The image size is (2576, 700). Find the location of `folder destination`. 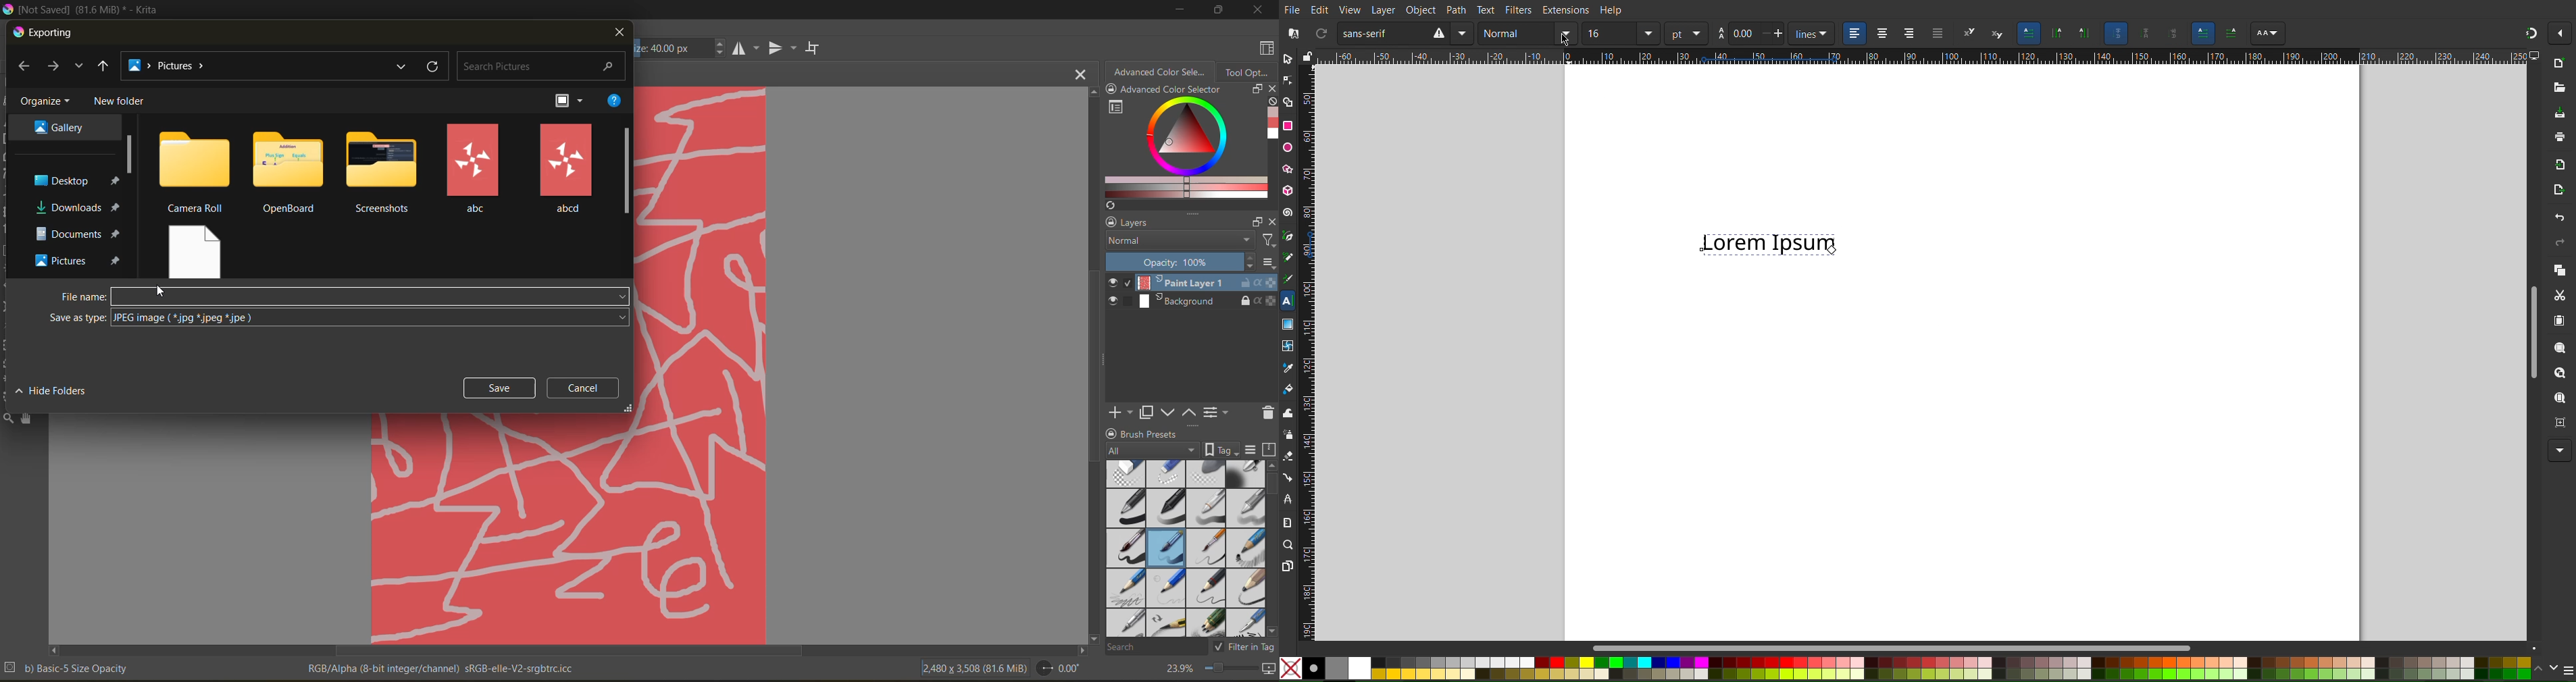

folder destination is located at coordinates (75, 180).